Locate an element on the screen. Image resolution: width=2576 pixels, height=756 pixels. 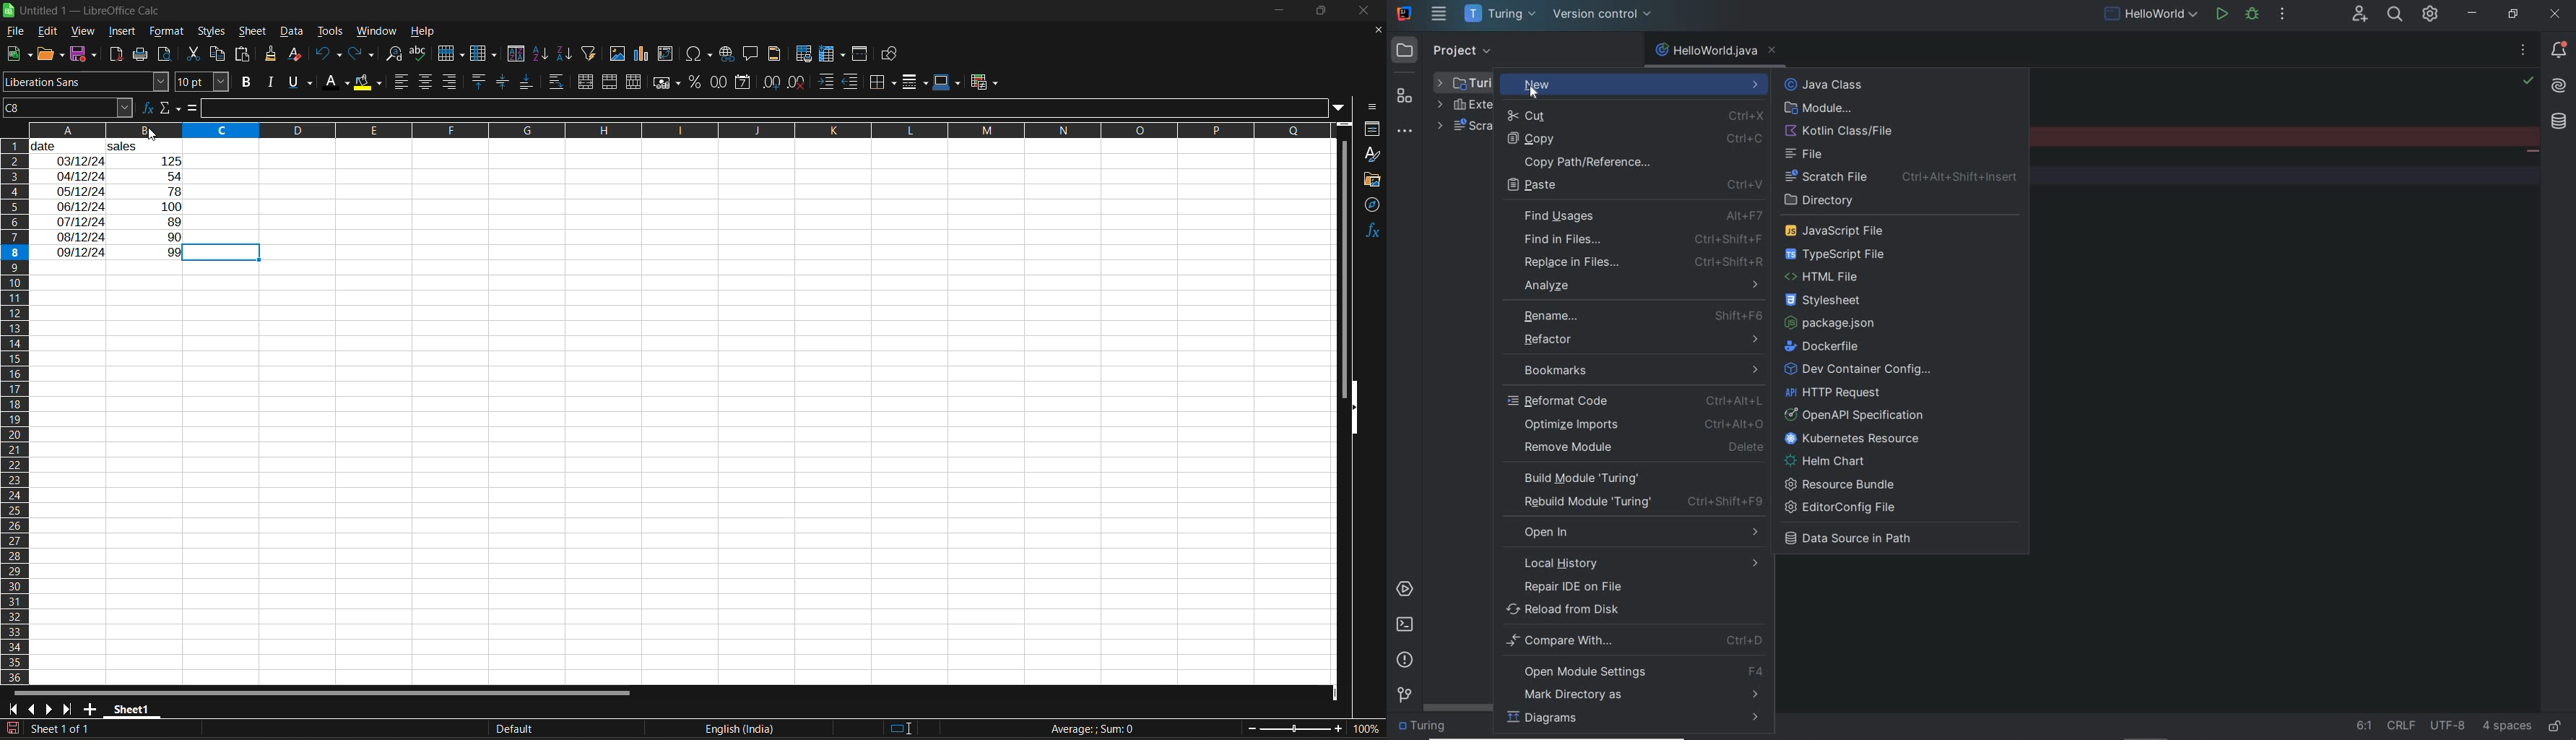
replace in files is located at coordinates (1641, 262).